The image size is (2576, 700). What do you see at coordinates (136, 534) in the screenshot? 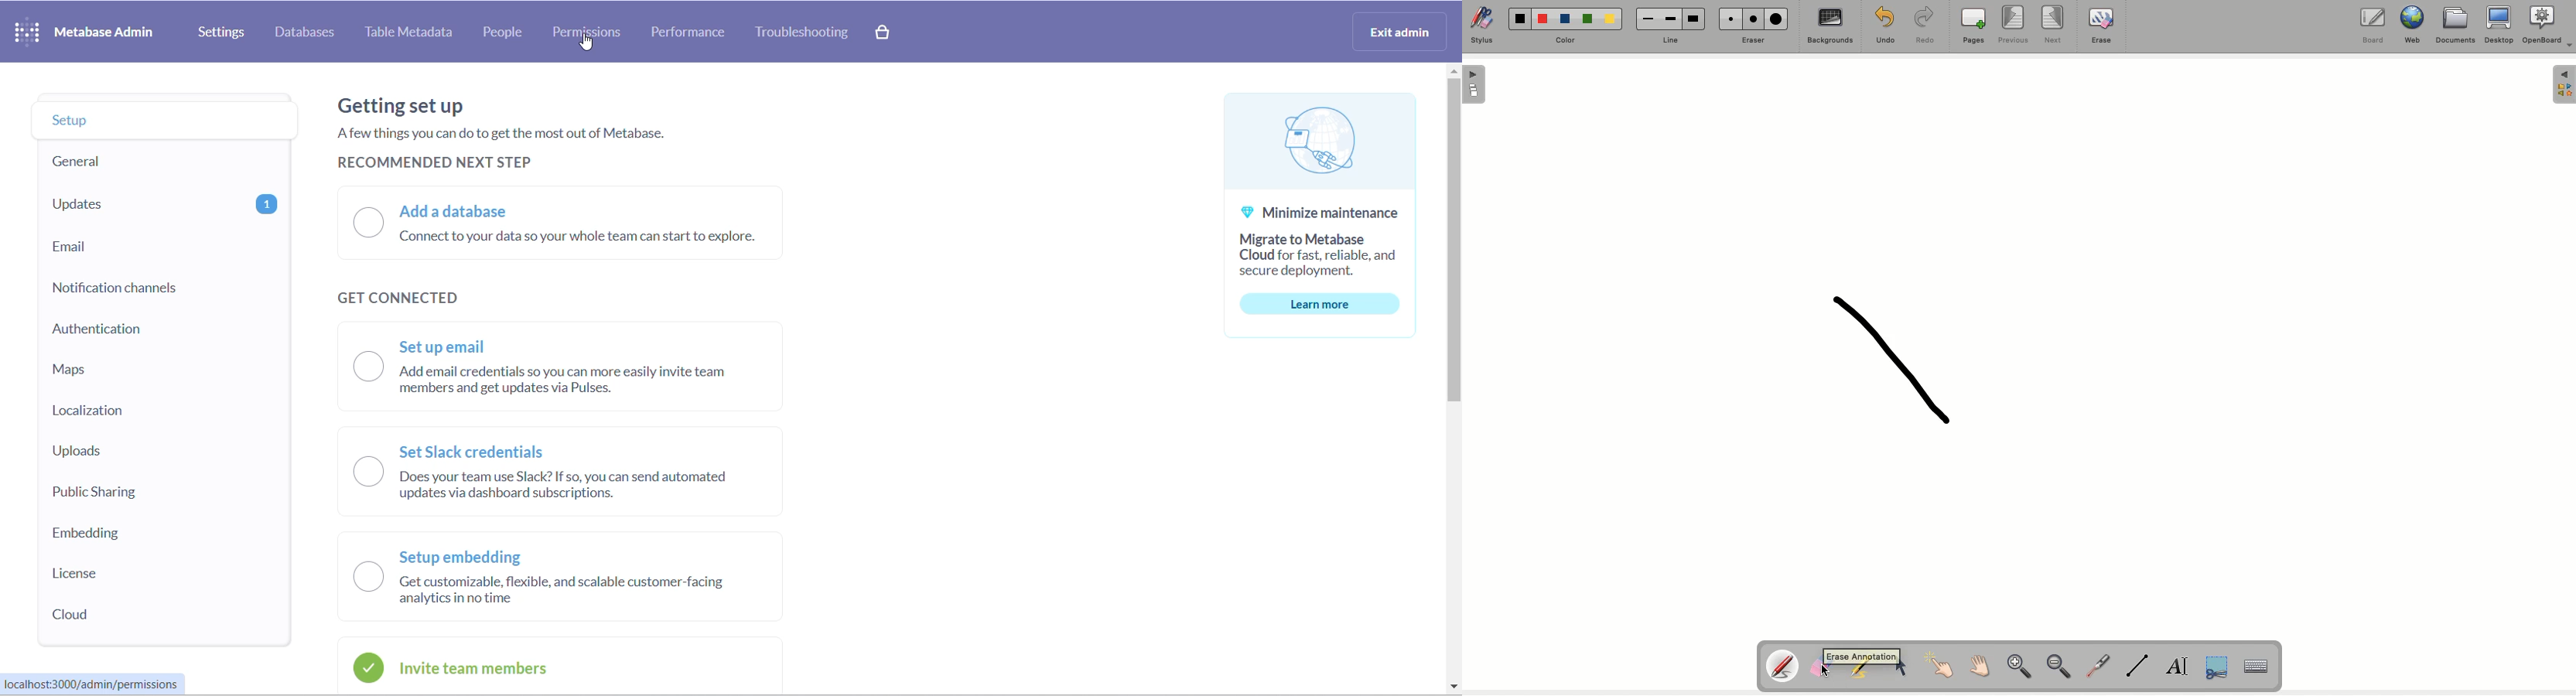
I see `embedding` at bounding box center [136, 534].